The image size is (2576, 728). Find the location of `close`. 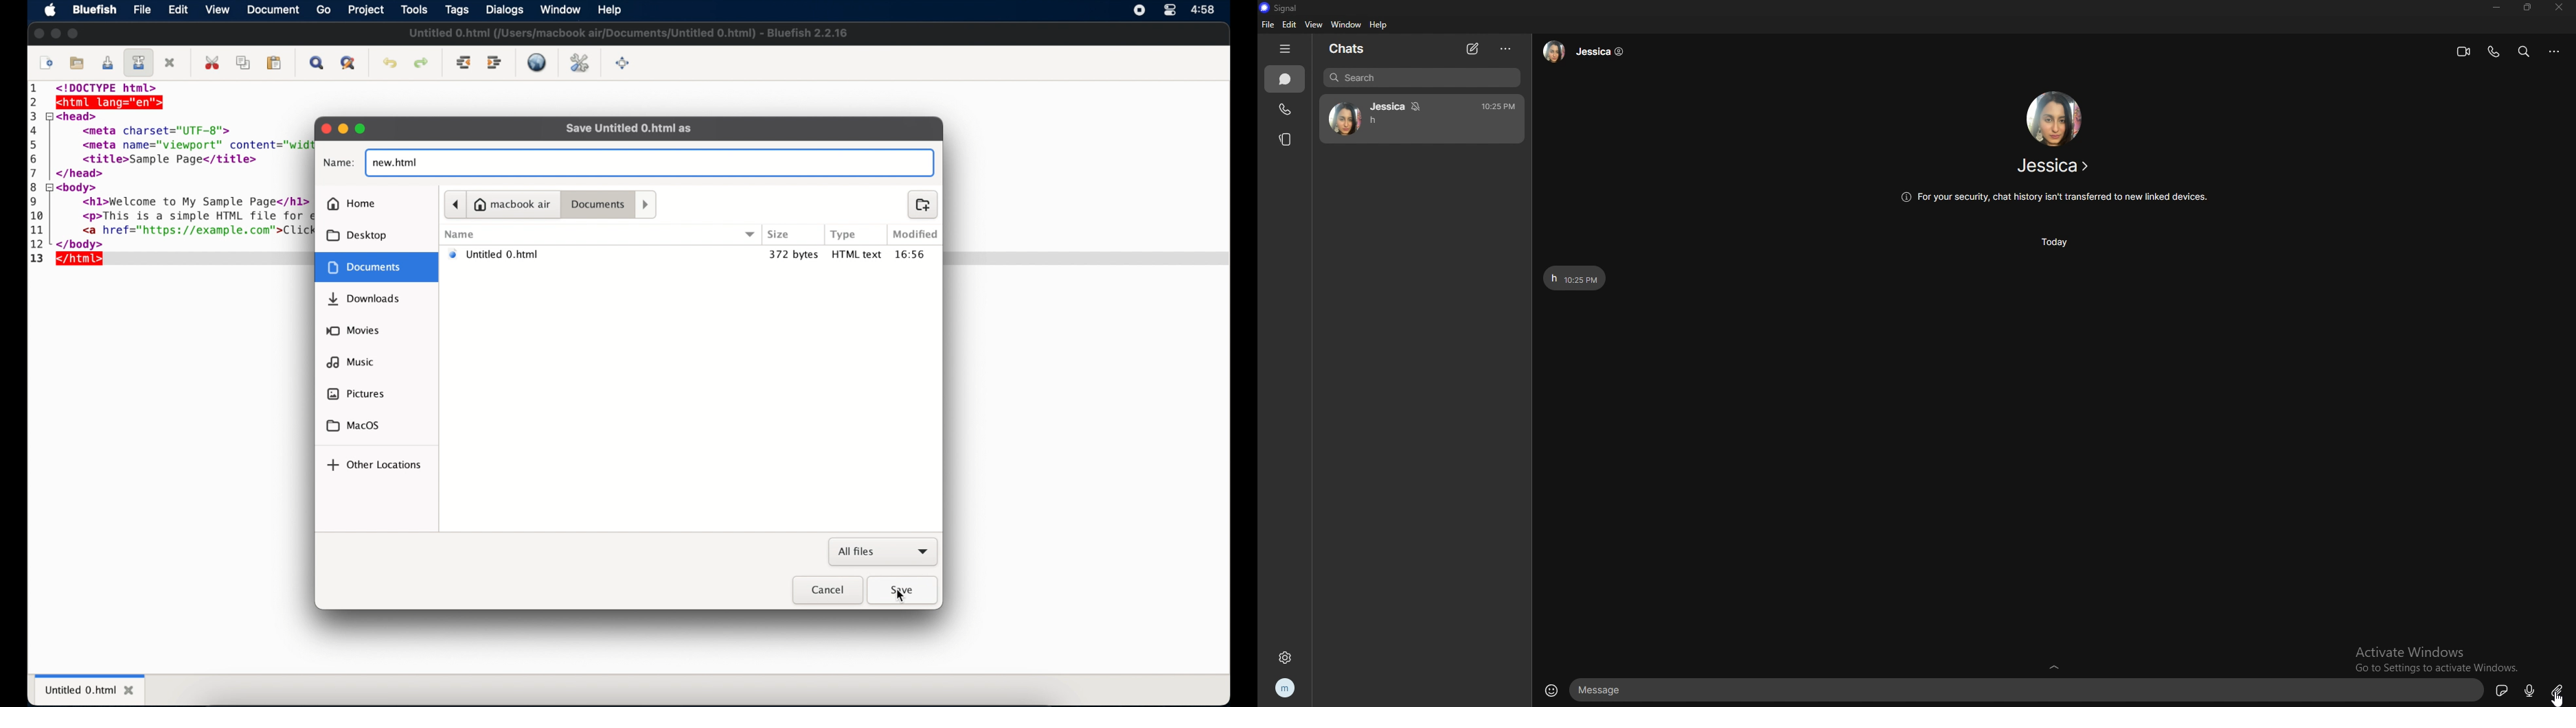

close is located at coordinates (38, 34).